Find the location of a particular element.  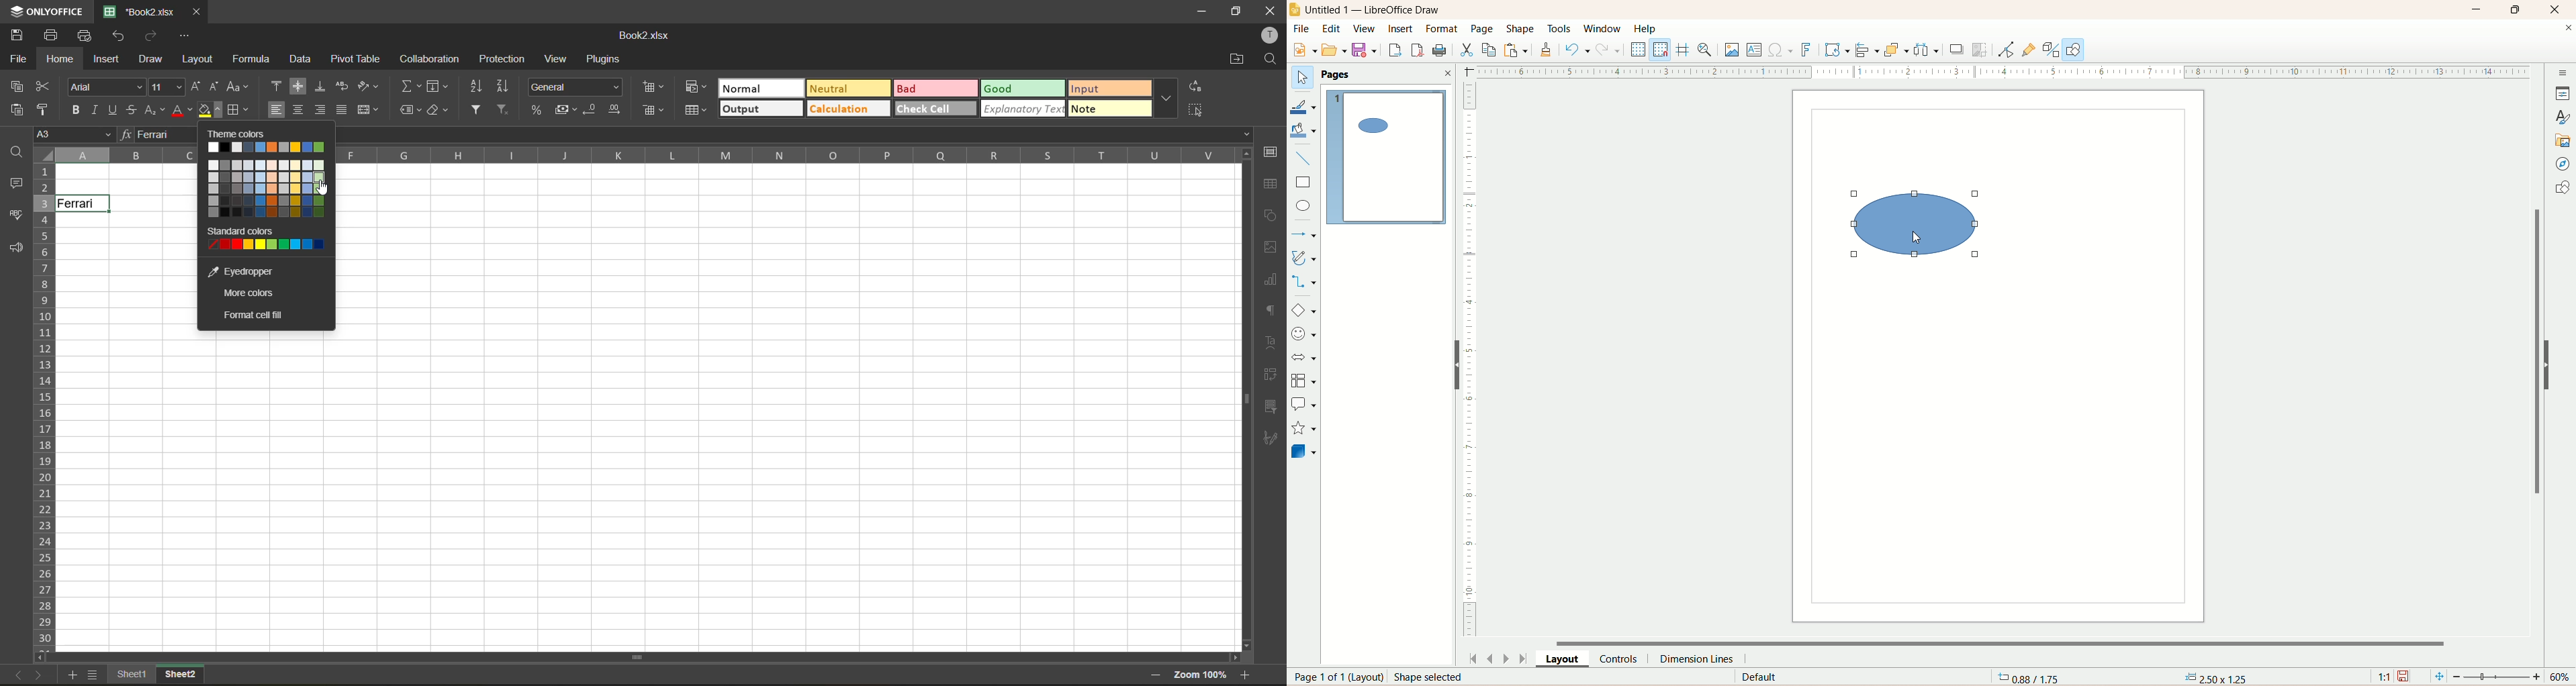

help is located at coordinates (1648, 30).